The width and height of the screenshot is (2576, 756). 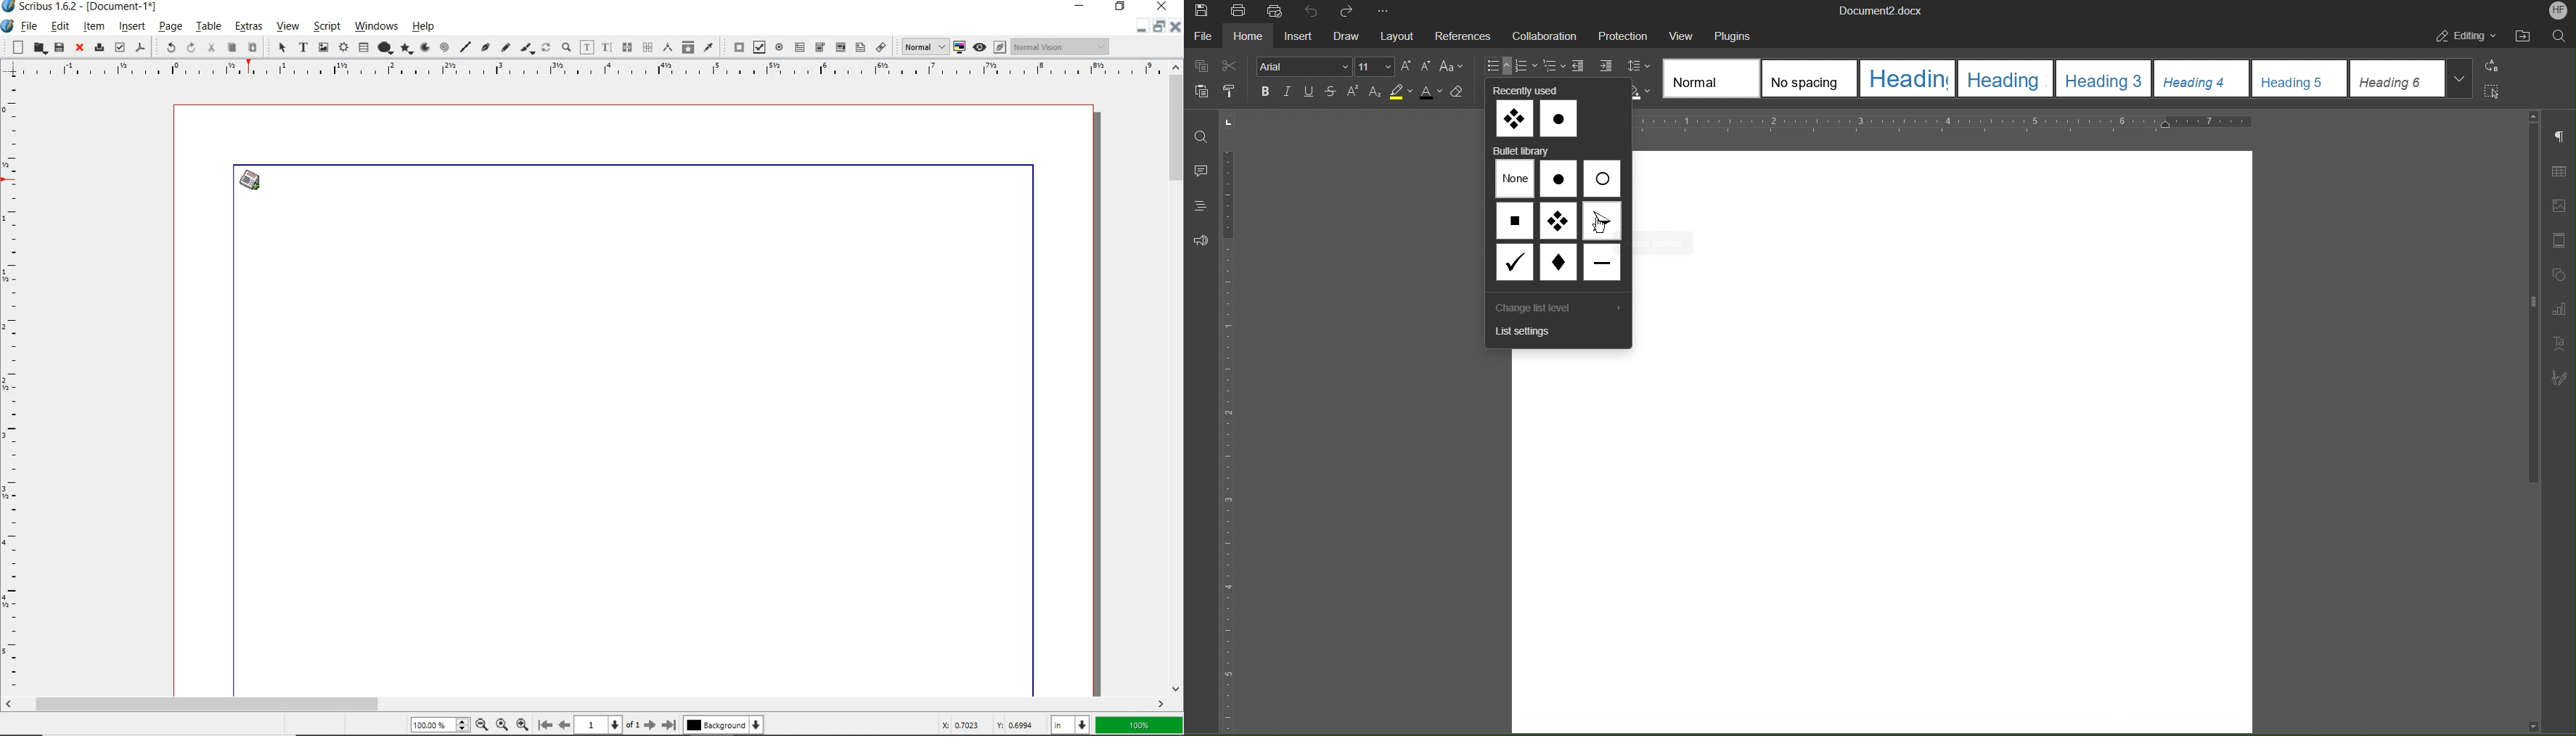 I want to click on edit text with story editor, so click(x=607, y=47).